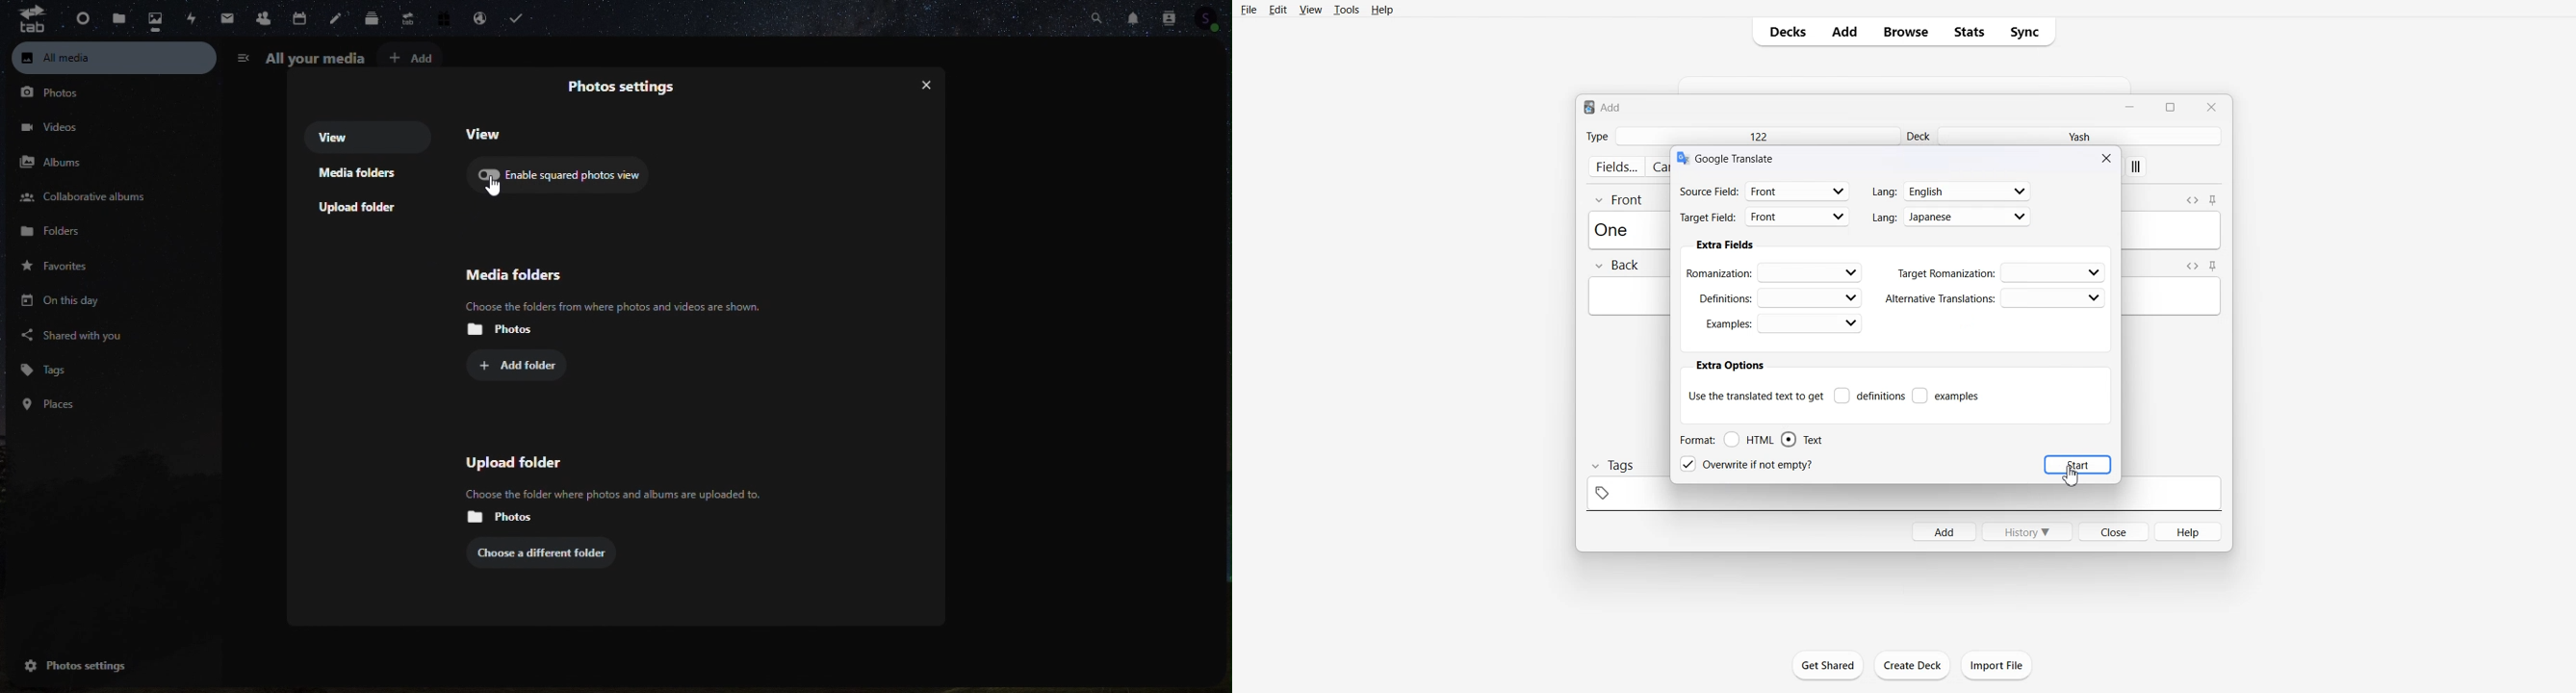  Describe the element at coordinates (2132, 106) in the screenshot. I see `Minimize` at that location.